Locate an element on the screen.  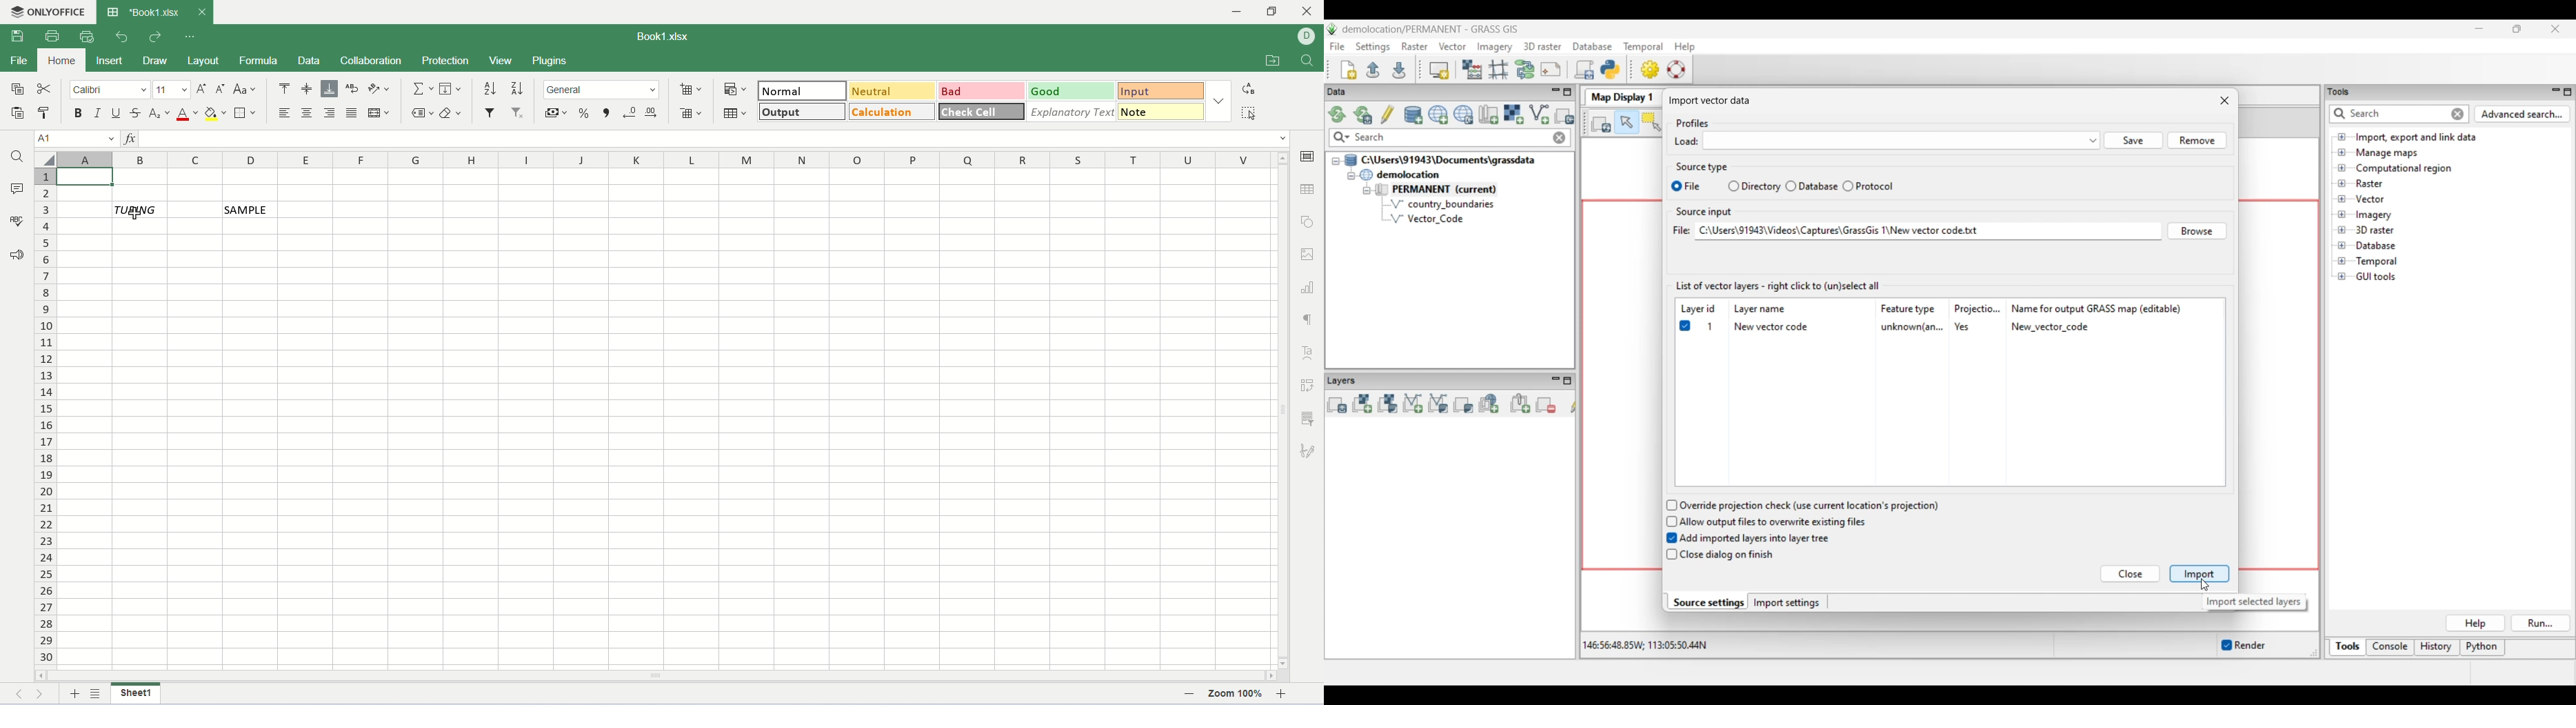
table settings is located at coordinates (1309, 190).